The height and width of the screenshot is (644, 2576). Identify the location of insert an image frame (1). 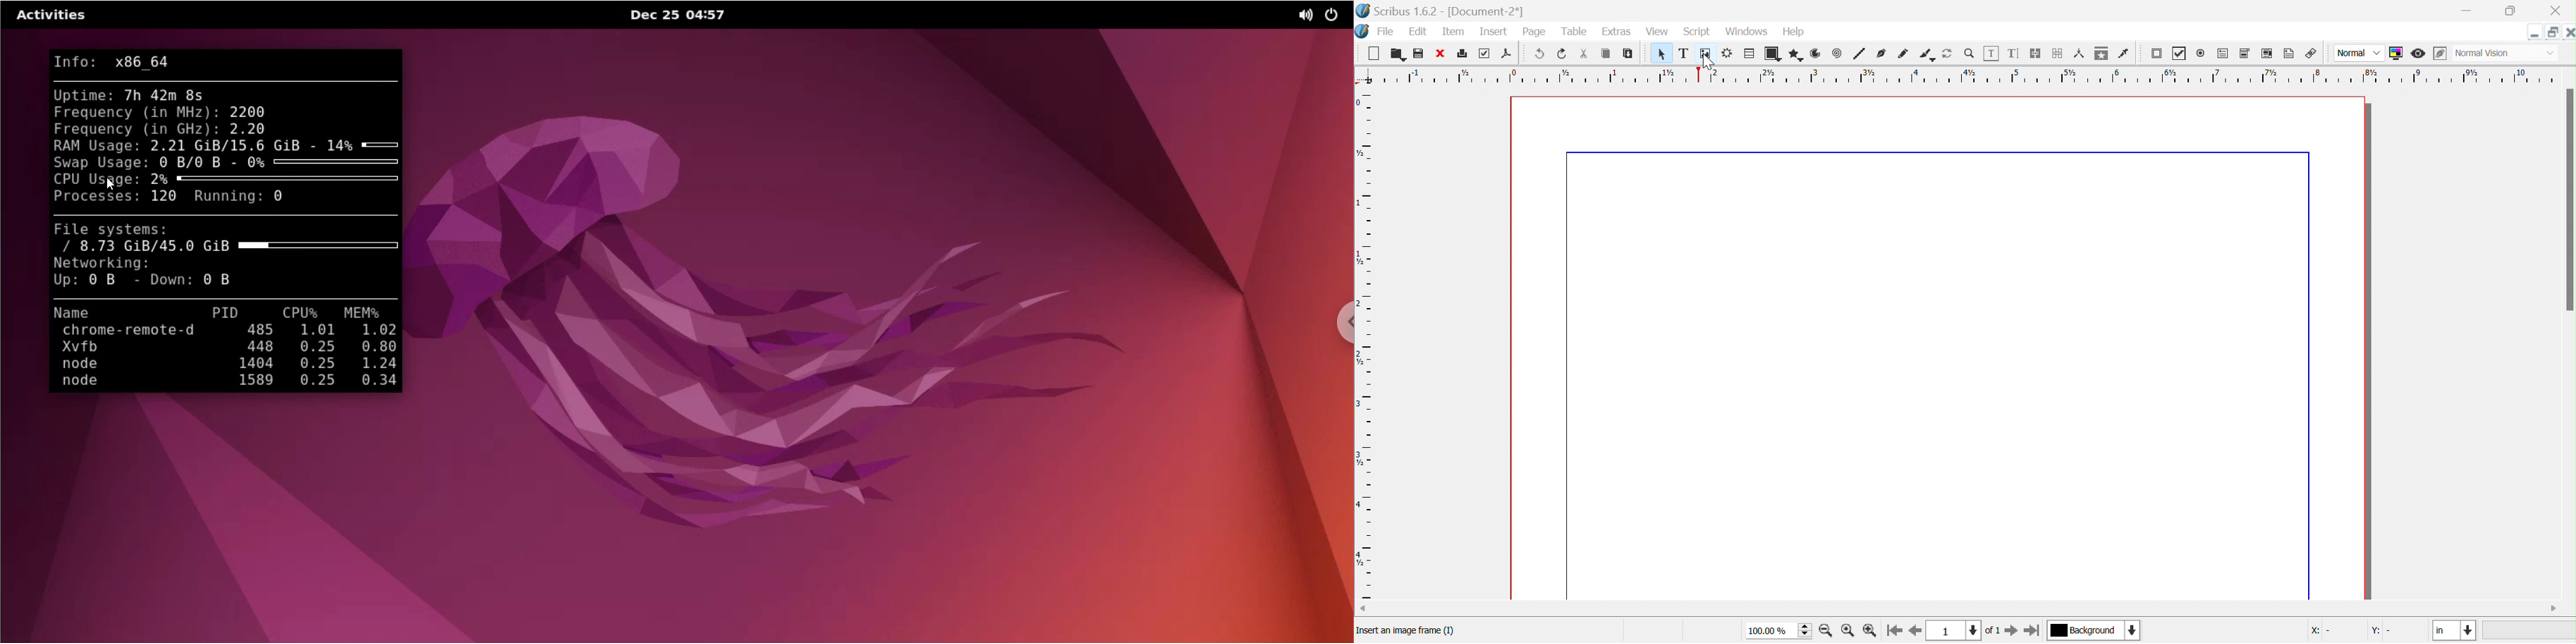
(1408, 633).